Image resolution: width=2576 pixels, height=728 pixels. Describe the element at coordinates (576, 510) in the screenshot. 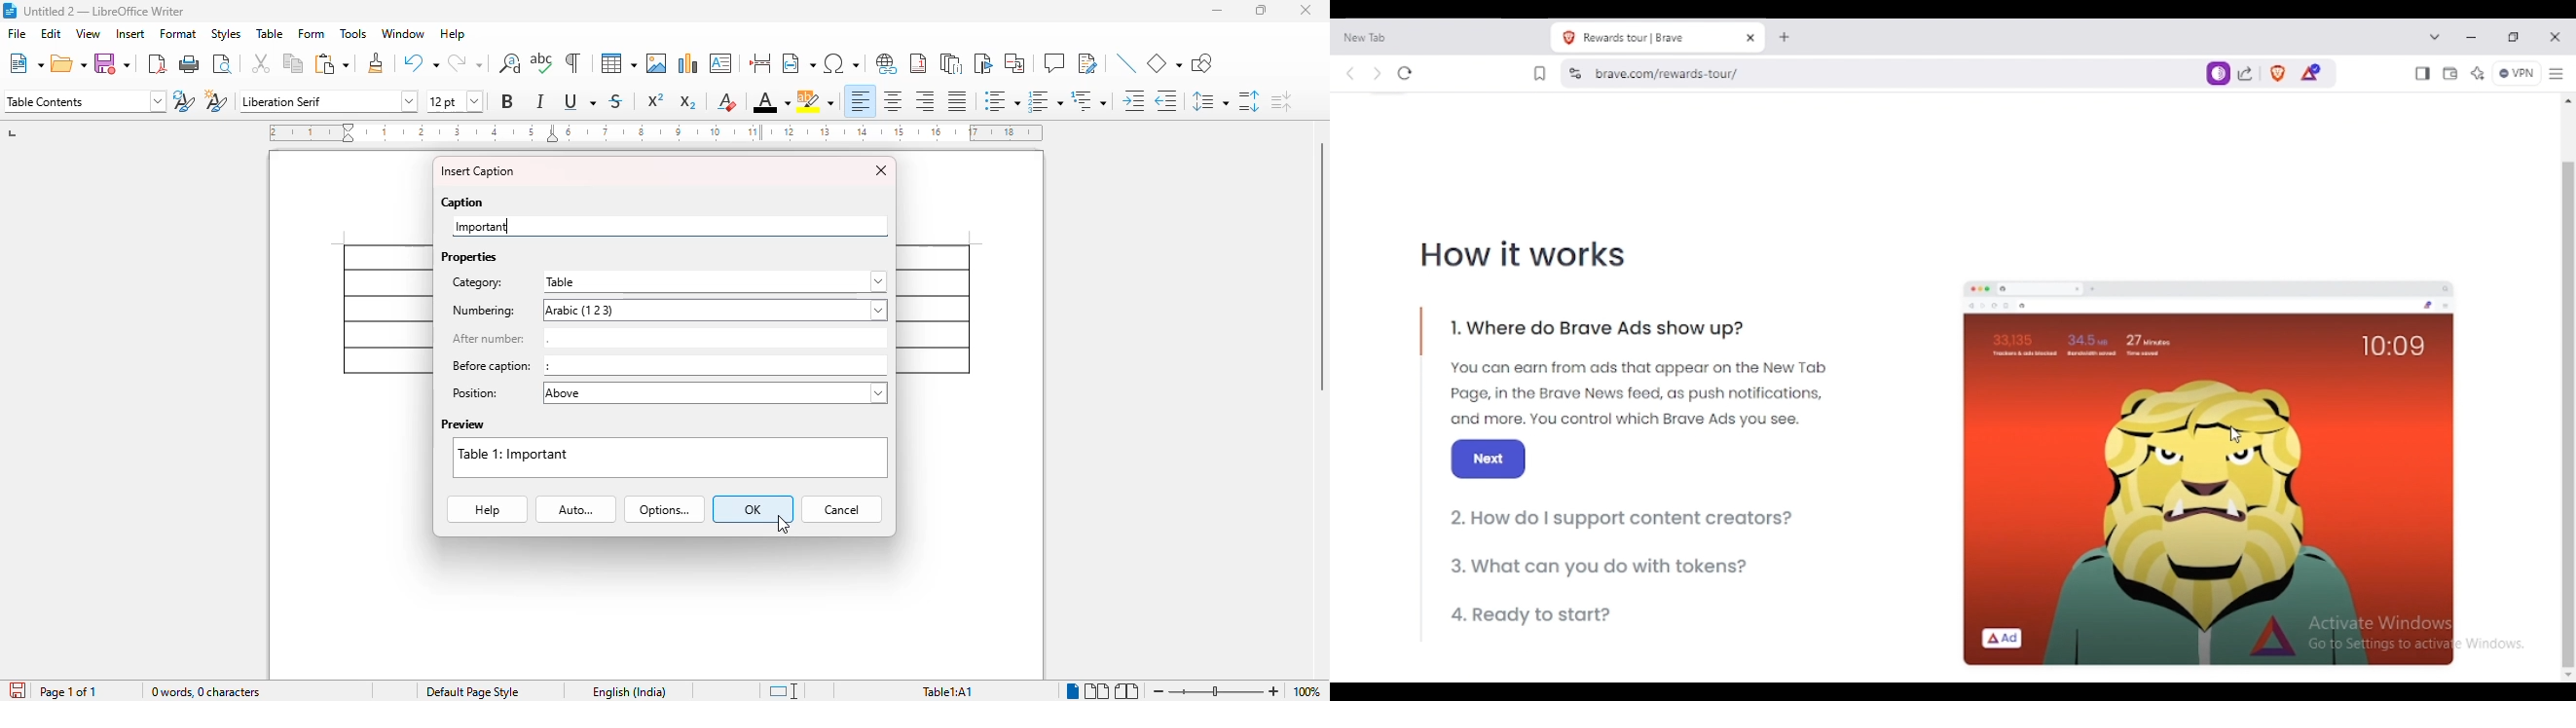

I see `auto` at that location.